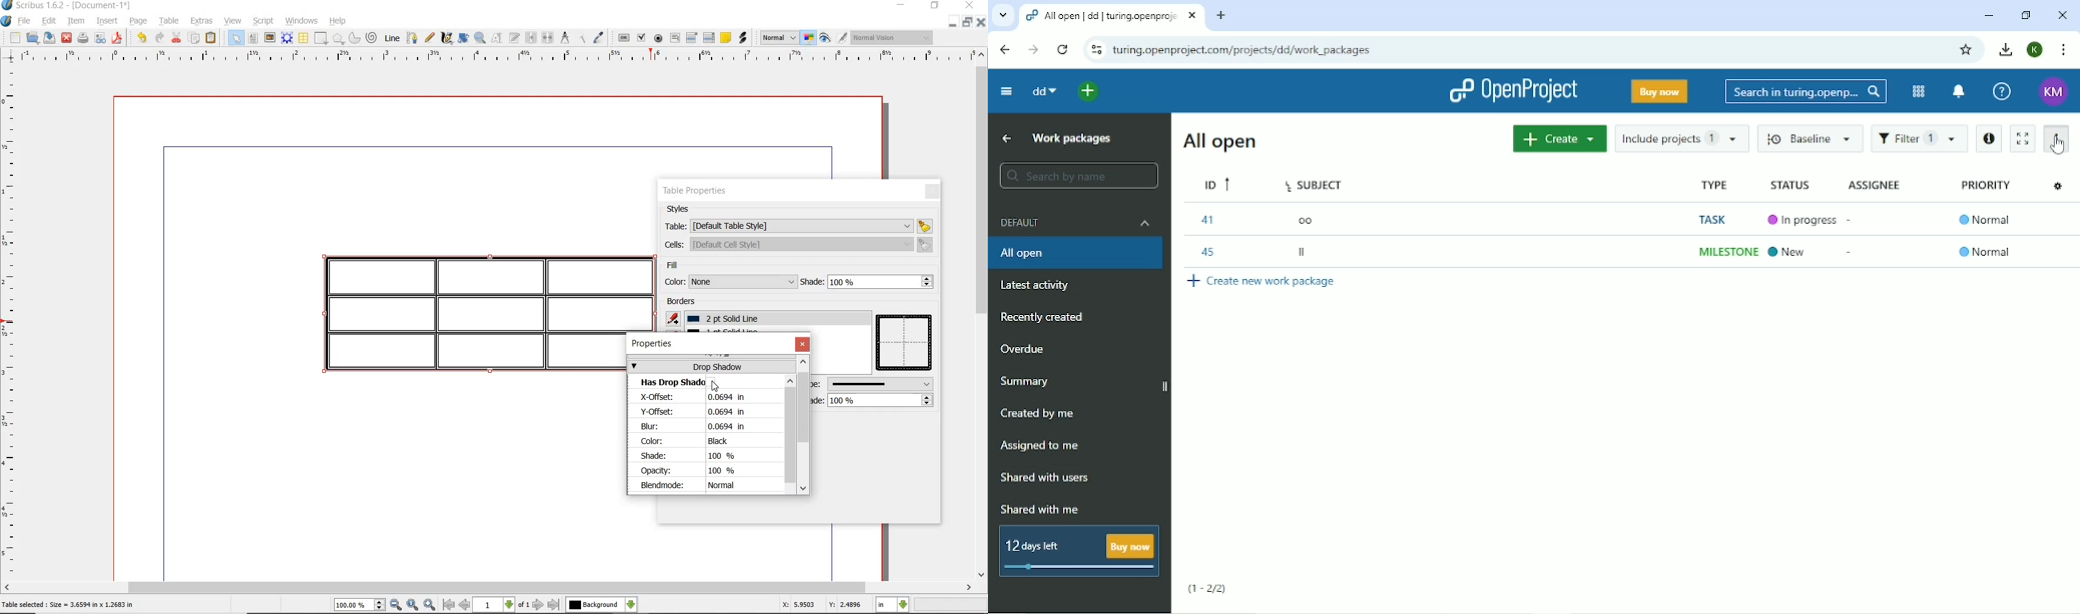 This screenshot has height=616, width=2100. Describe the element at coordinates (599, 39) in the screenshot. I see `eye dropper` at that location.